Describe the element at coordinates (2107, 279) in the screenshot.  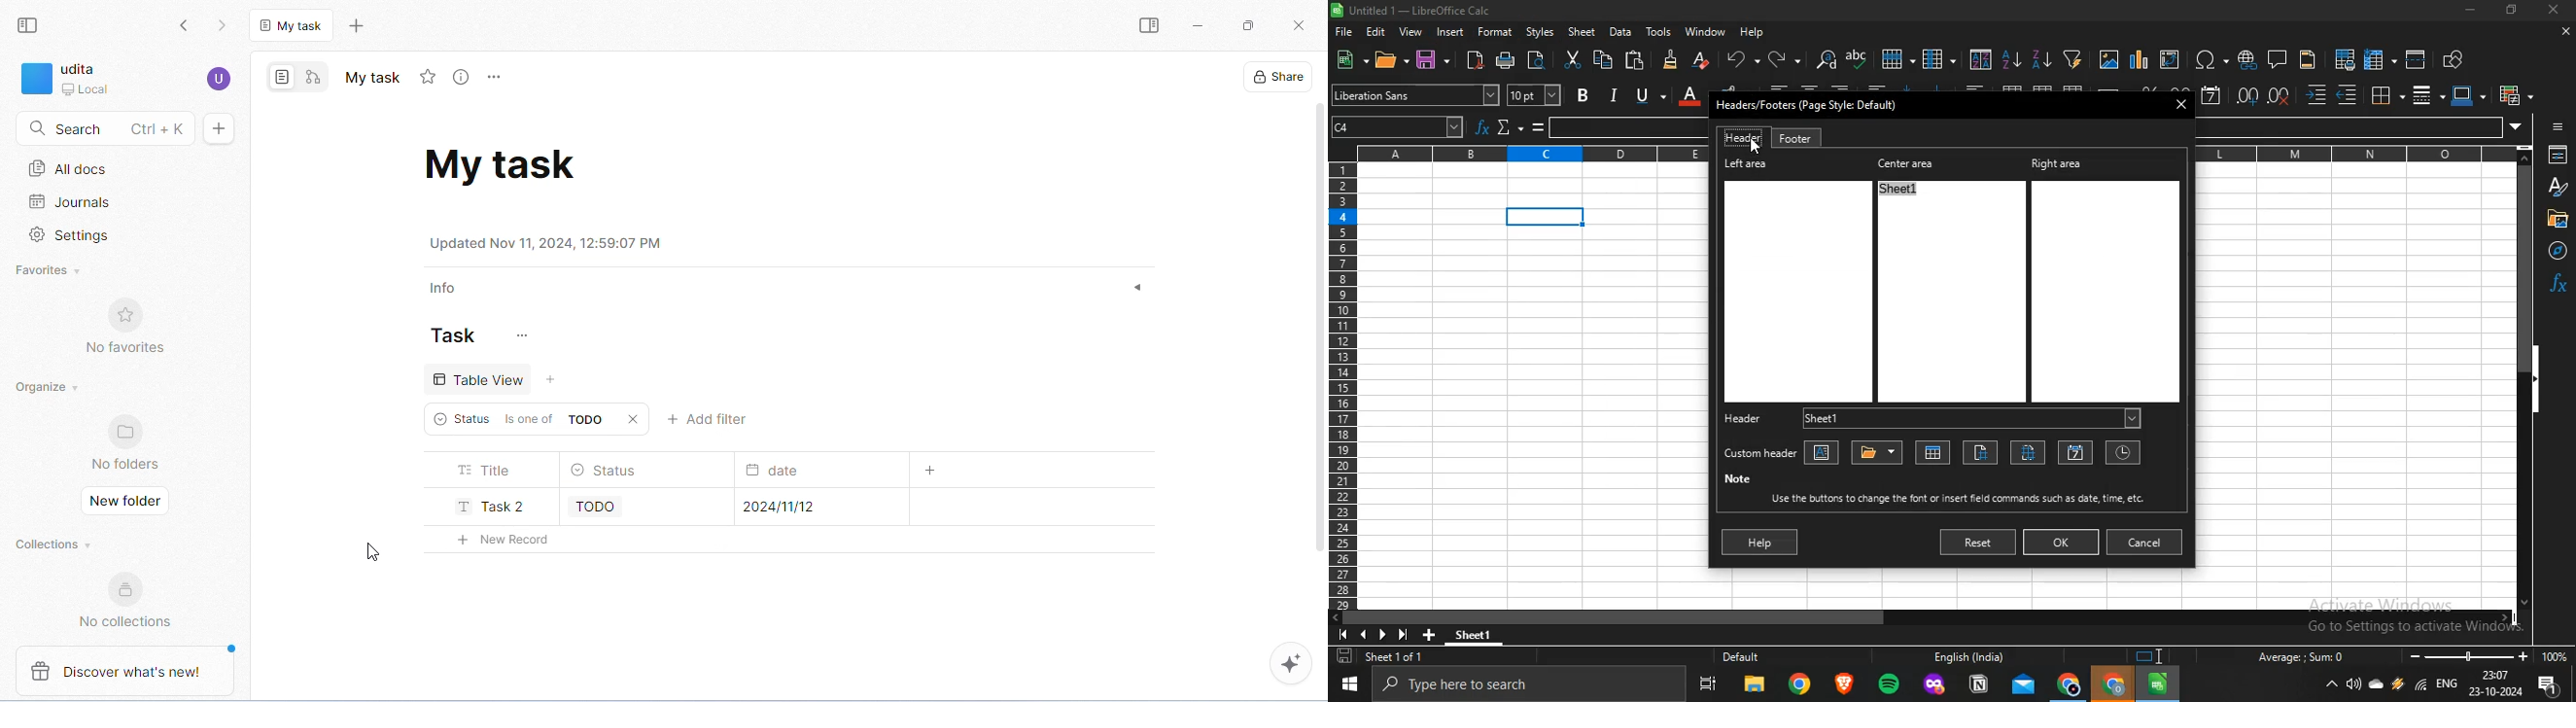
I see `right area` at that location.